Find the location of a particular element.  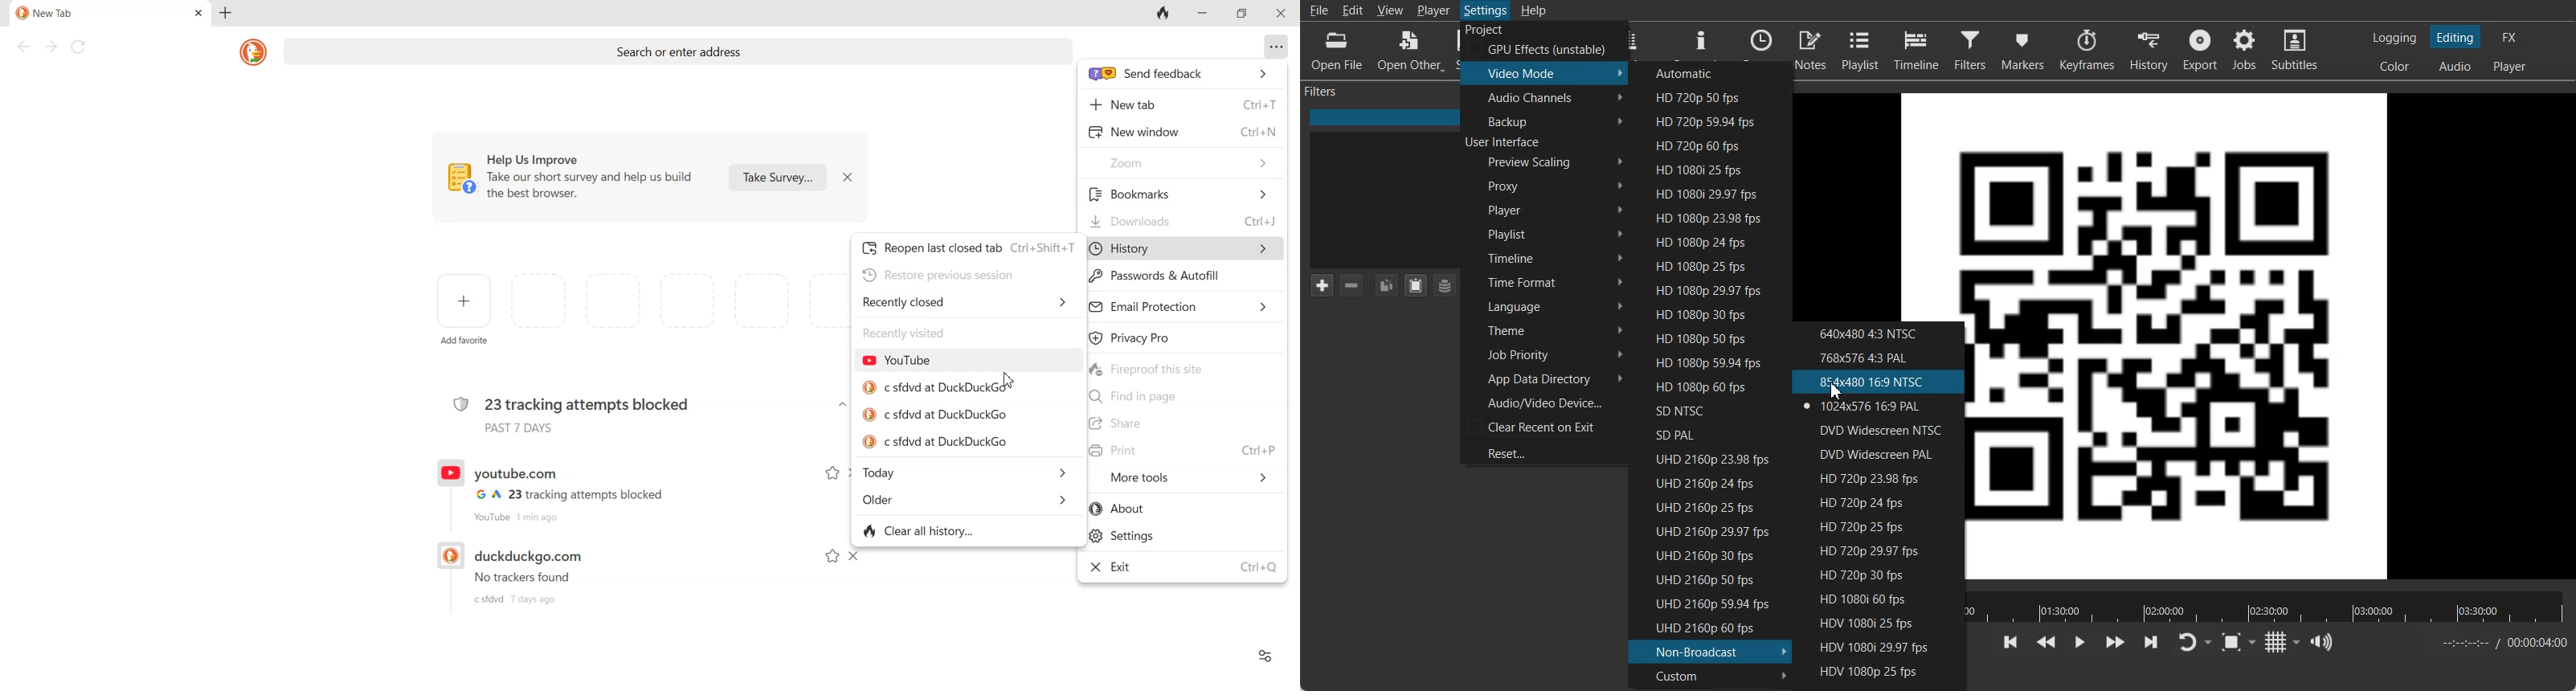

Automatics is located at coordinates (1711, 72).